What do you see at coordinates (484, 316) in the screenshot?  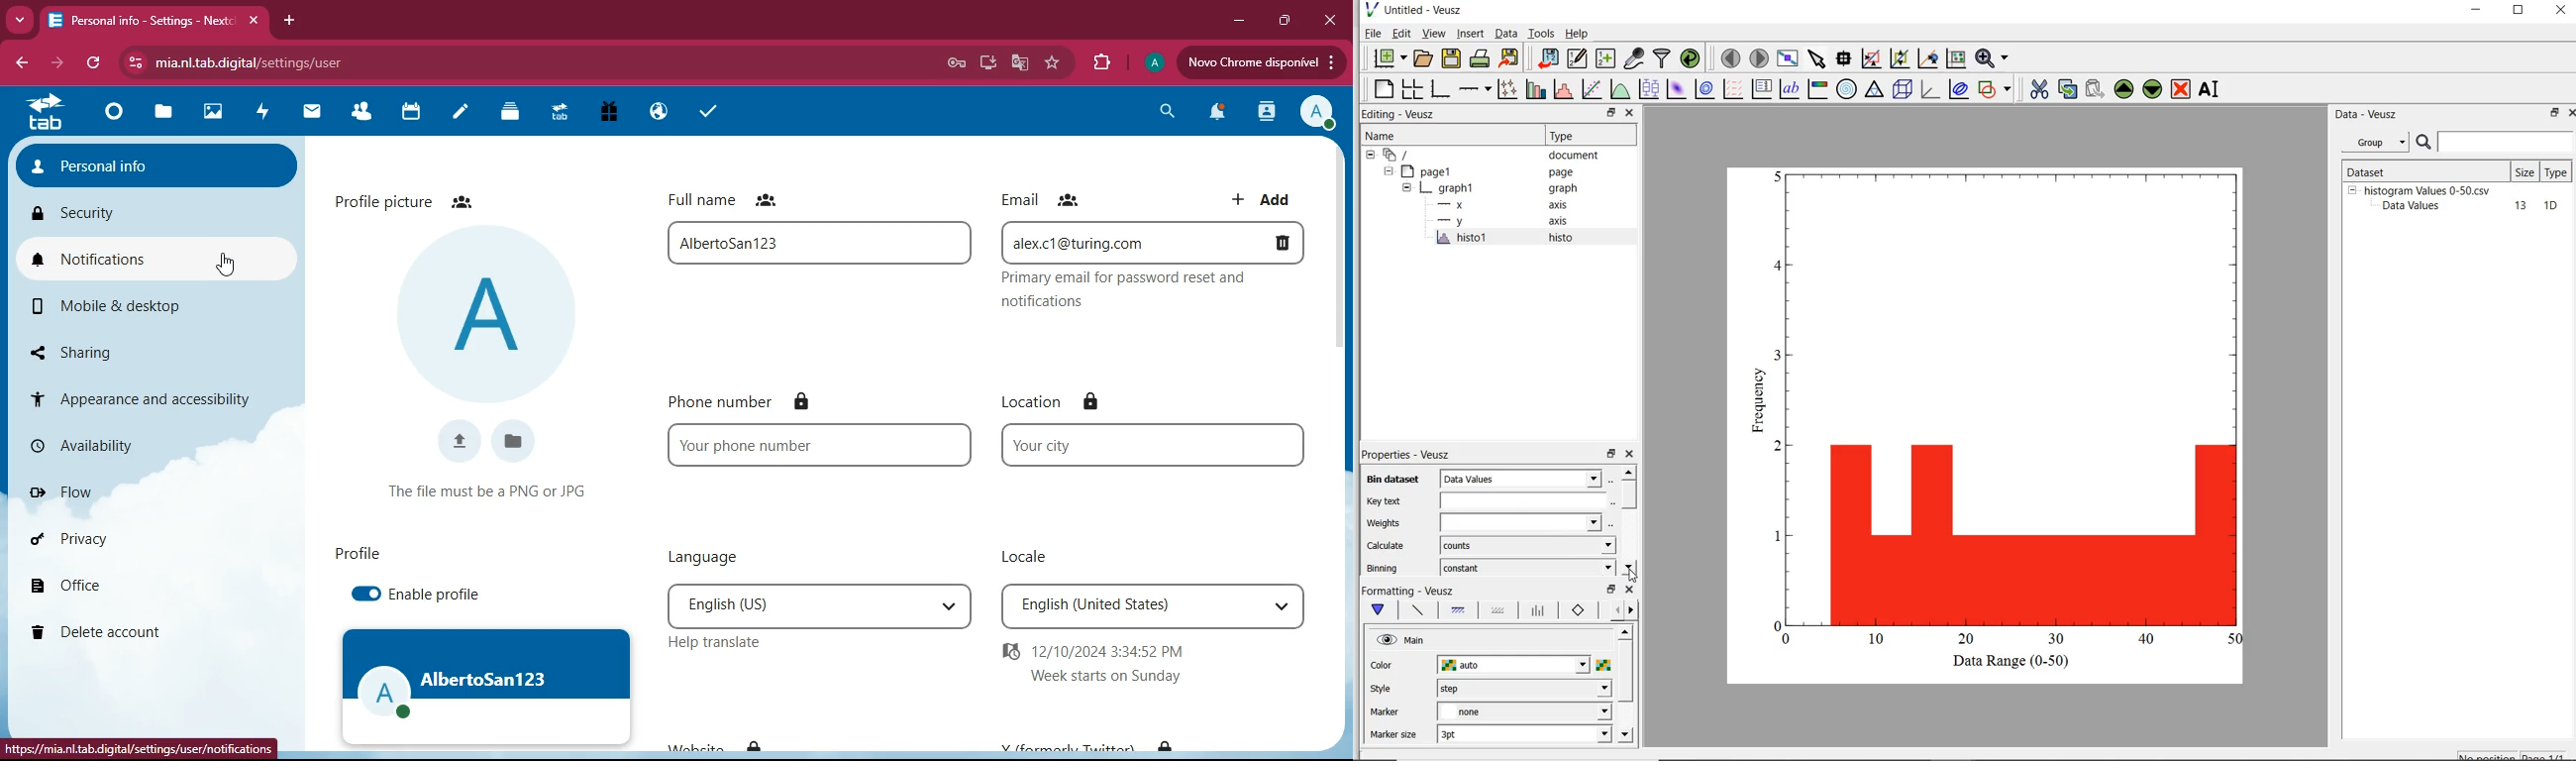 I see `profile picture` at bounding box center [484, 316].